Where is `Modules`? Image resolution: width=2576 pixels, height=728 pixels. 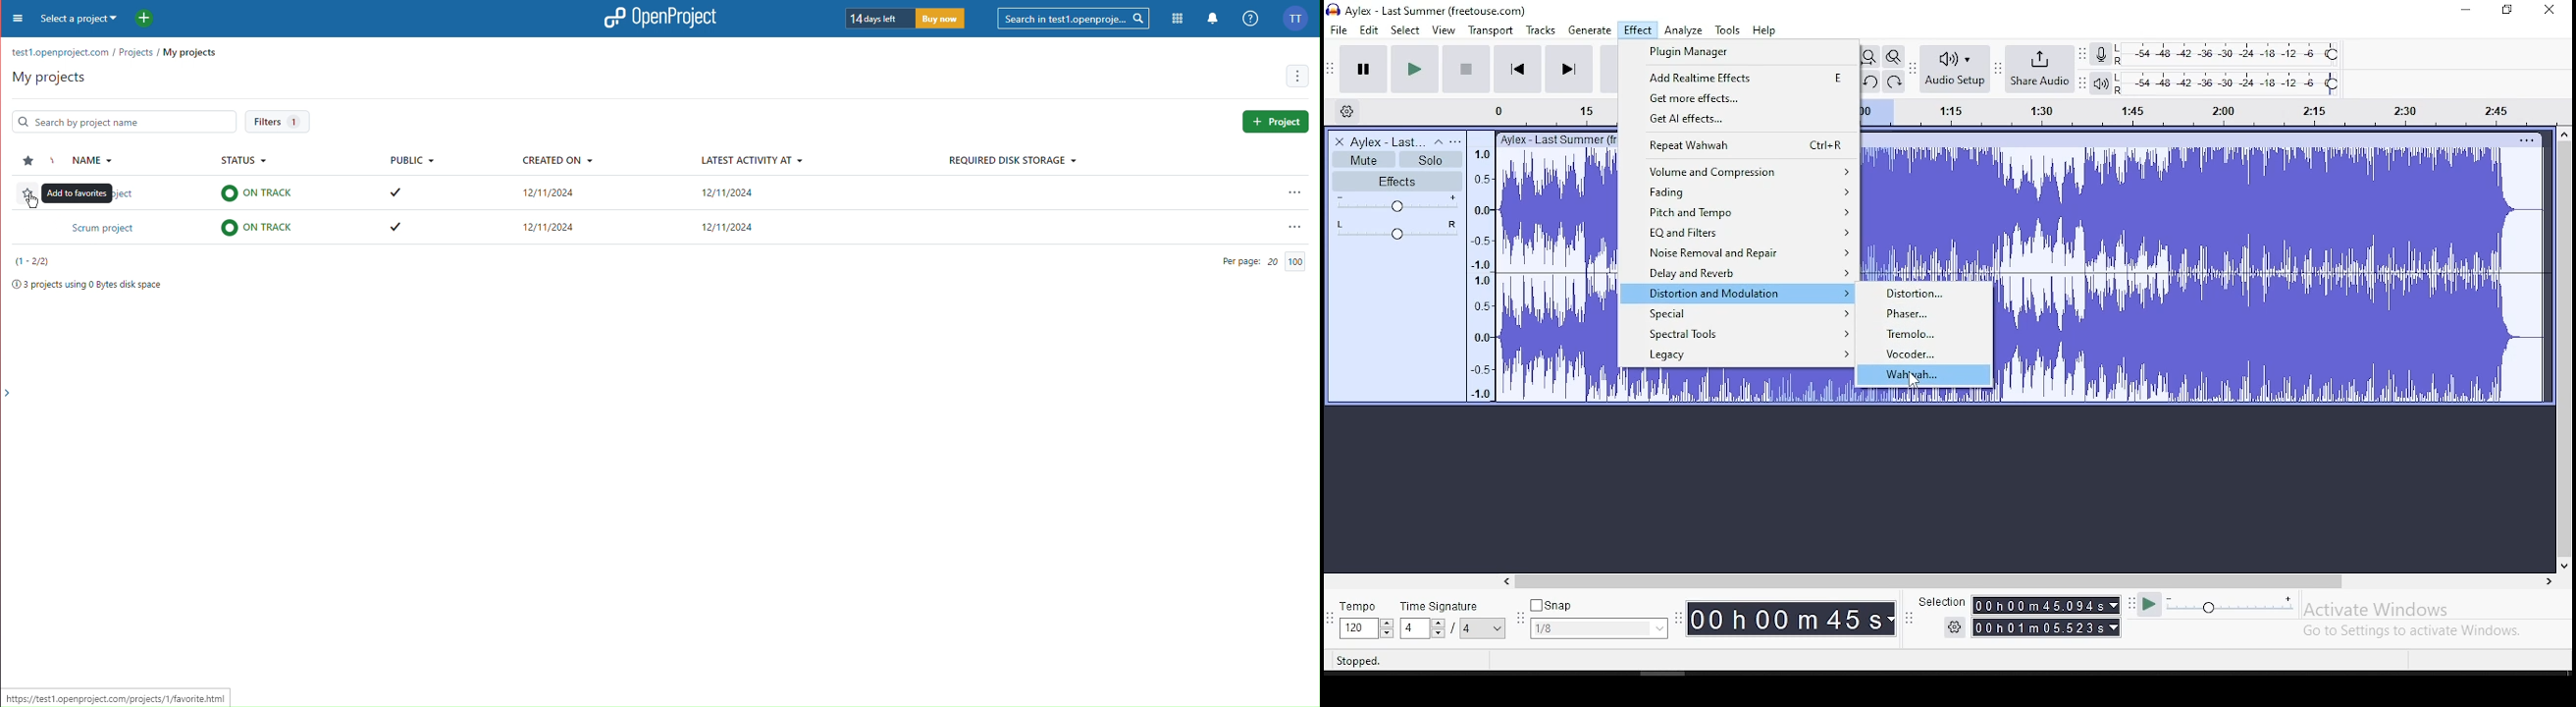
Modules is located at coordinates (1176, 17).